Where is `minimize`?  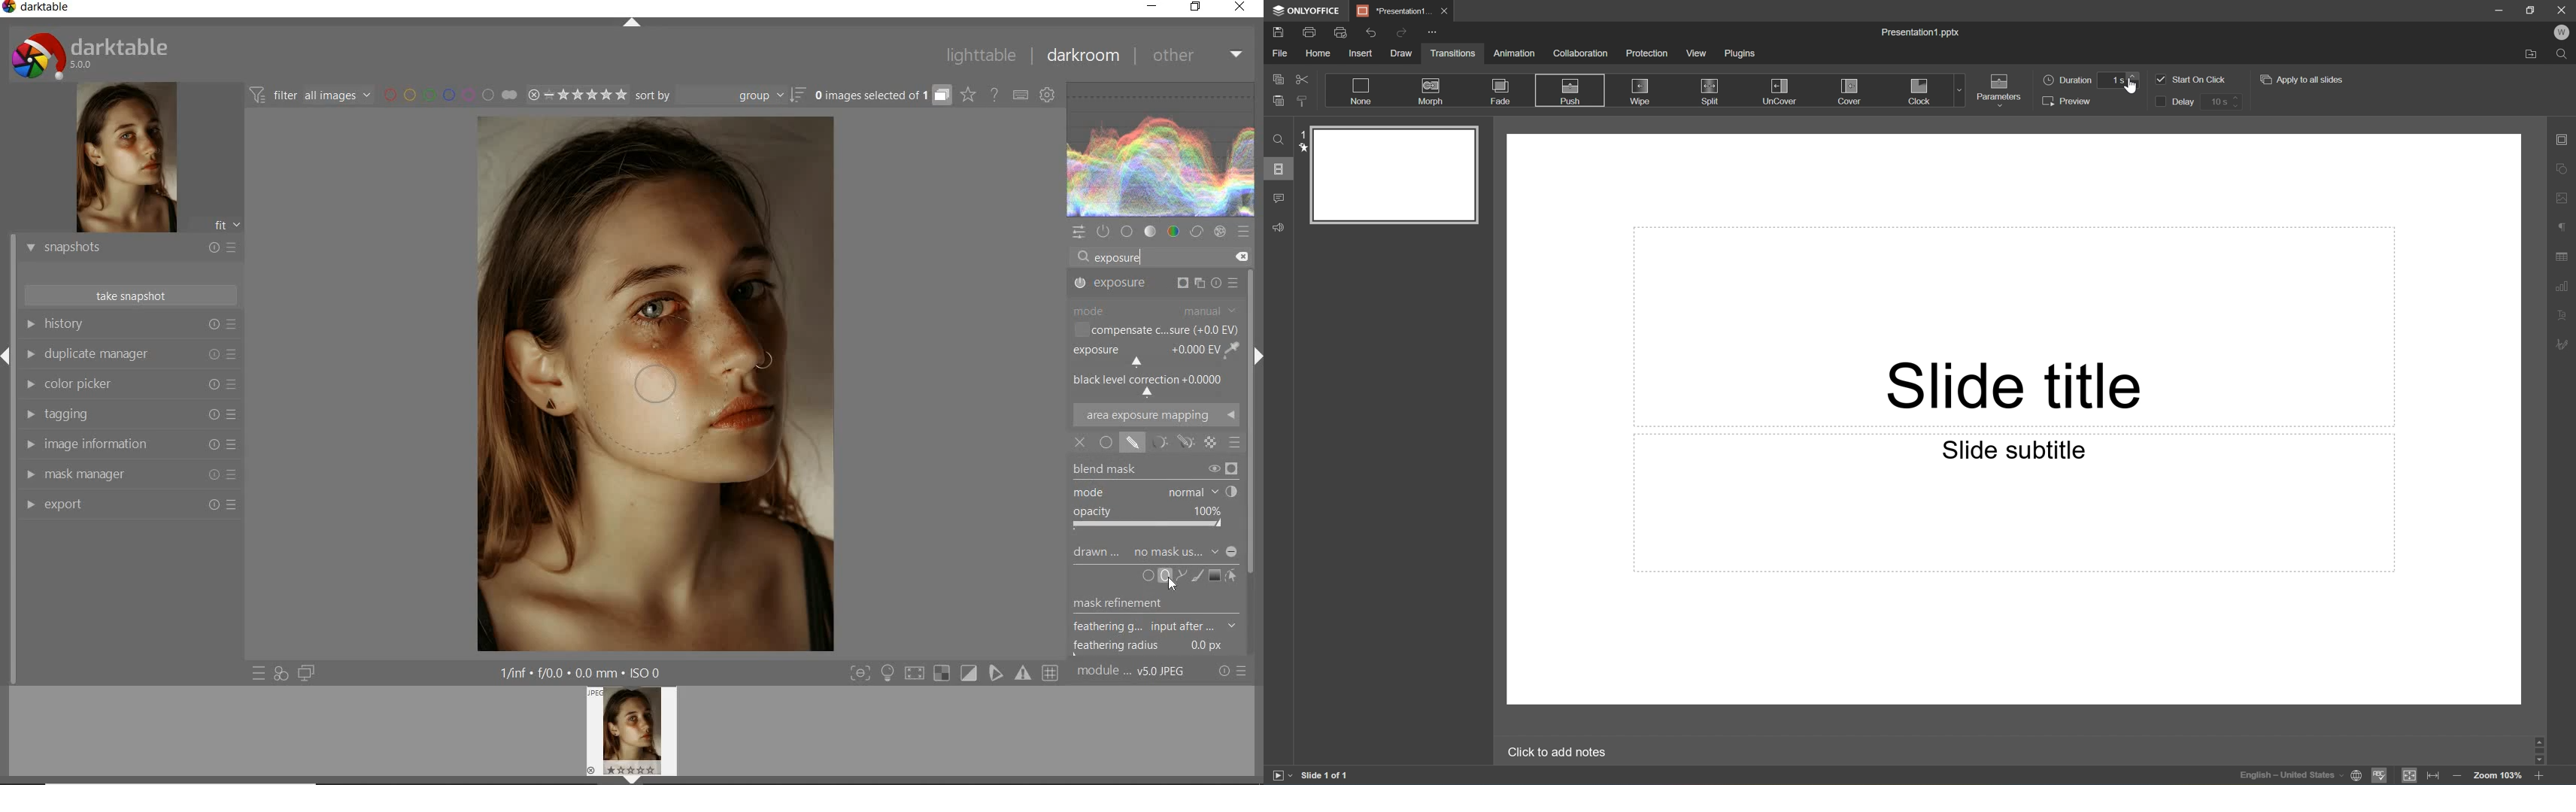 minimize is located at coordinates (1151, 7).